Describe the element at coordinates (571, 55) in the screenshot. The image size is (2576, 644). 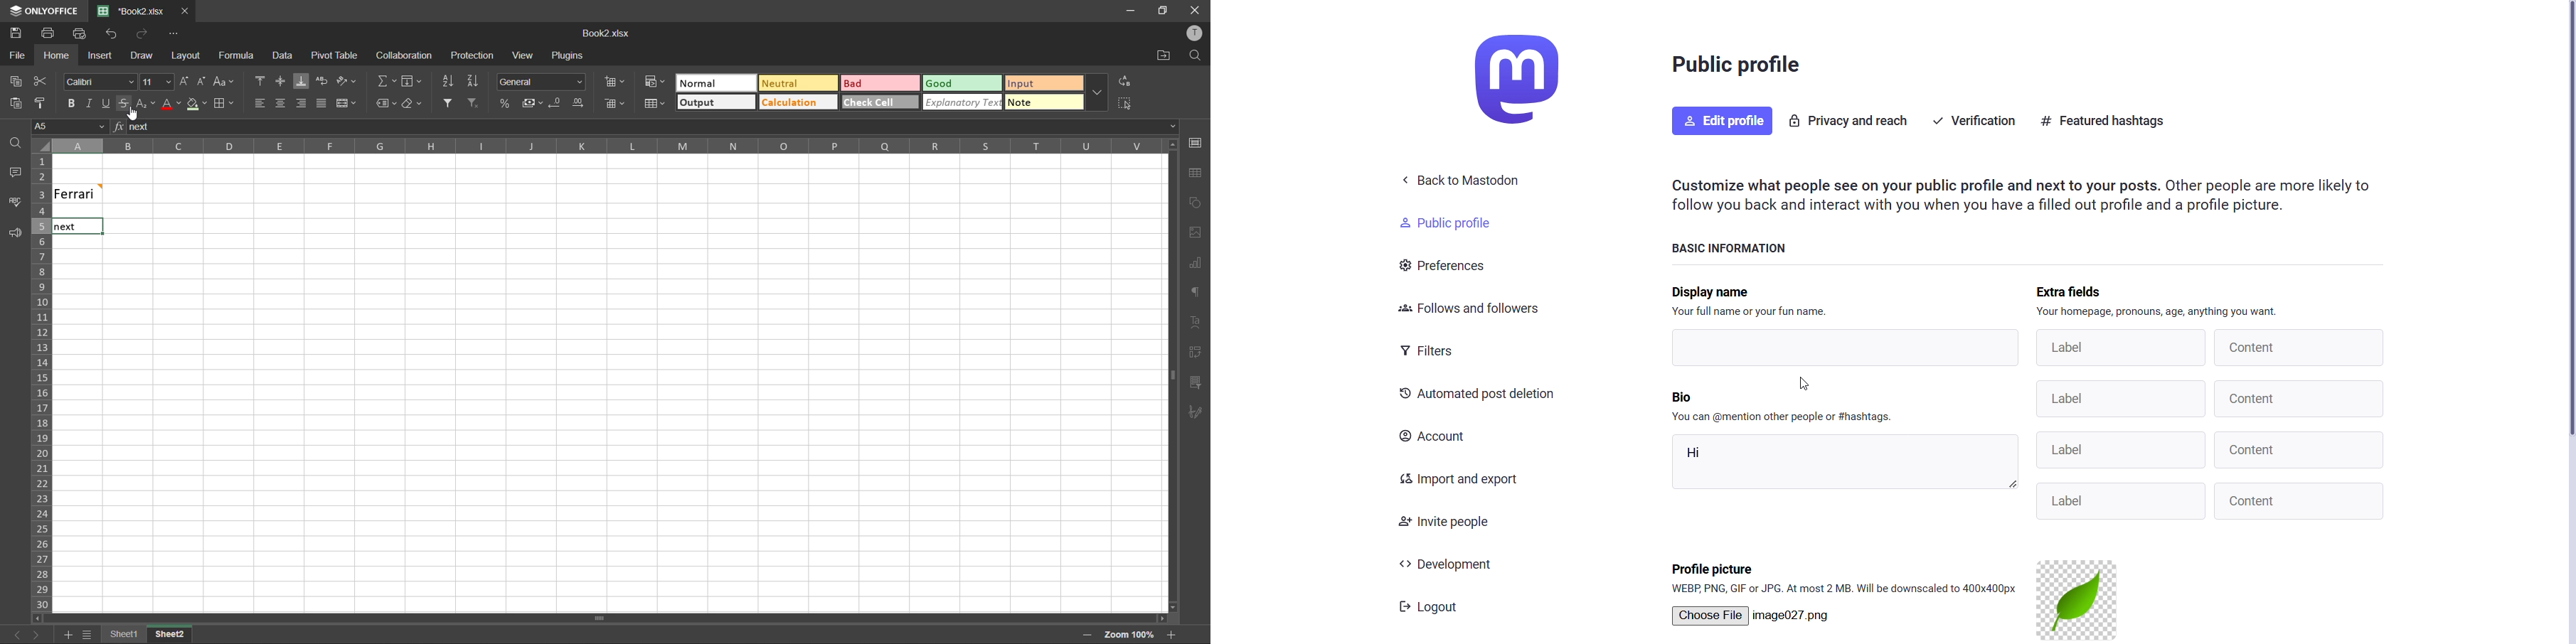
I see `plugins` at that location.